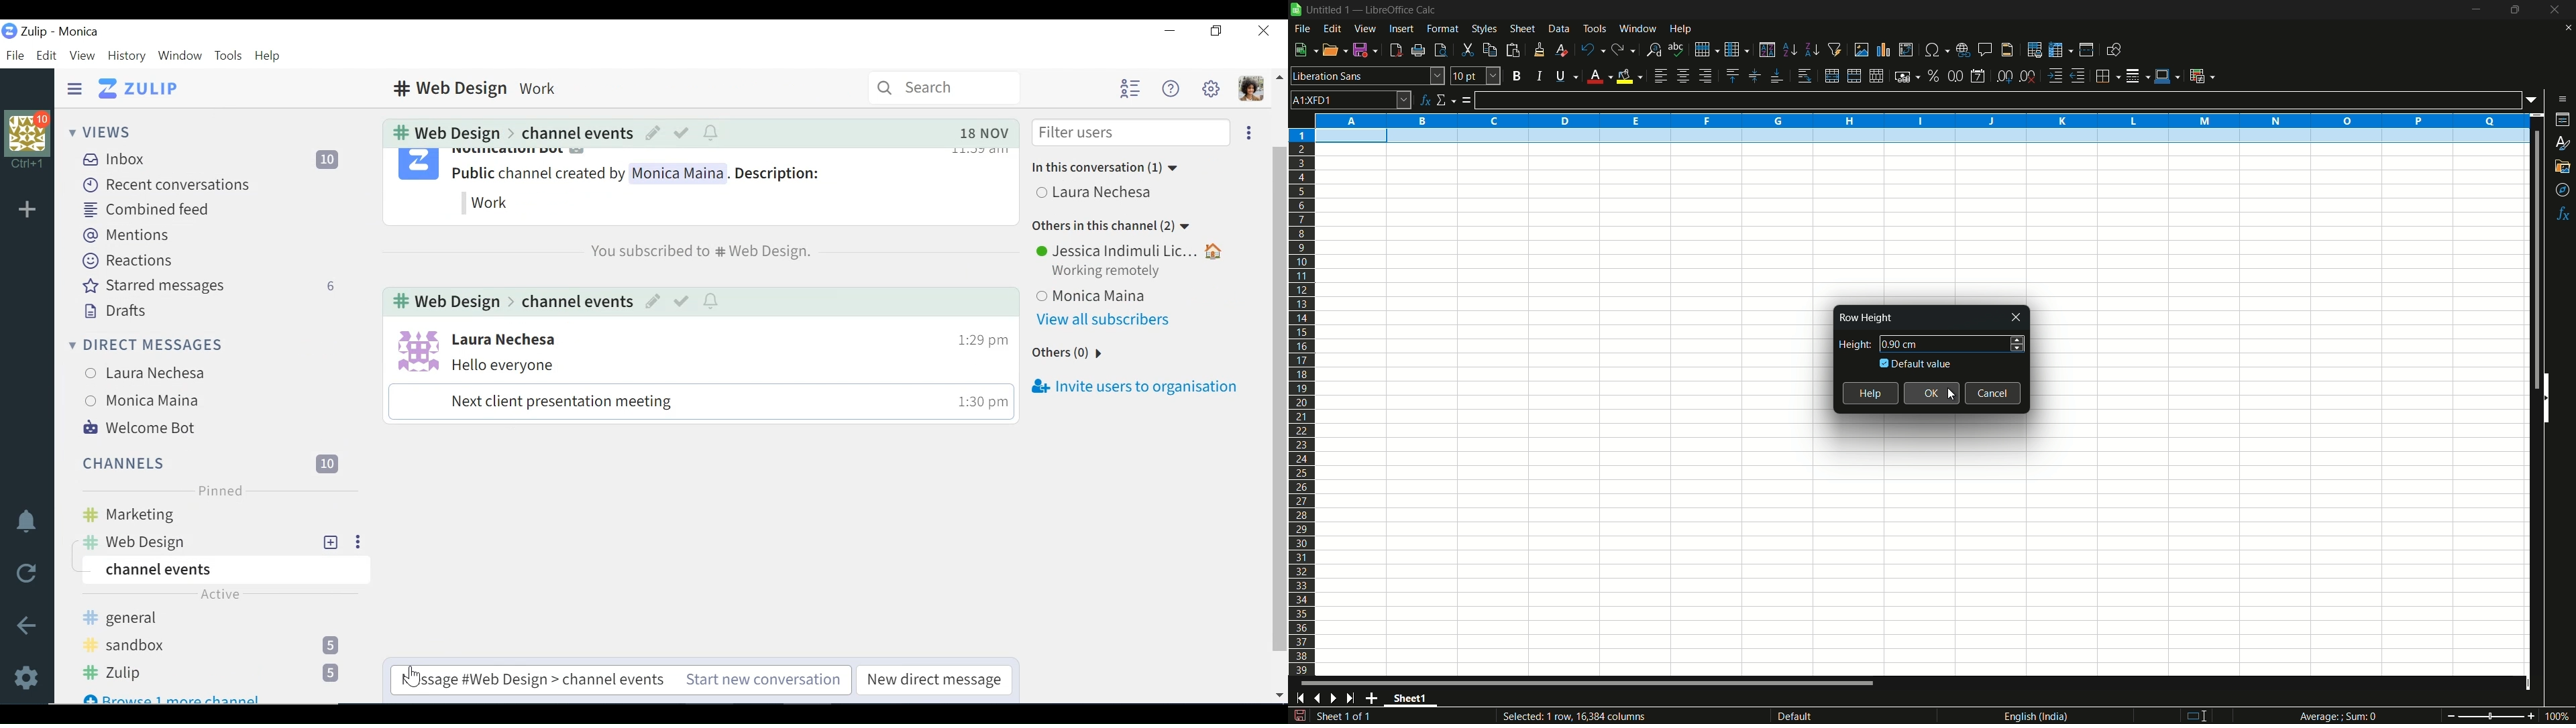  Describe the element at coordinates (2006, 77) in the screenshot. I see `add decimal place` at that location.